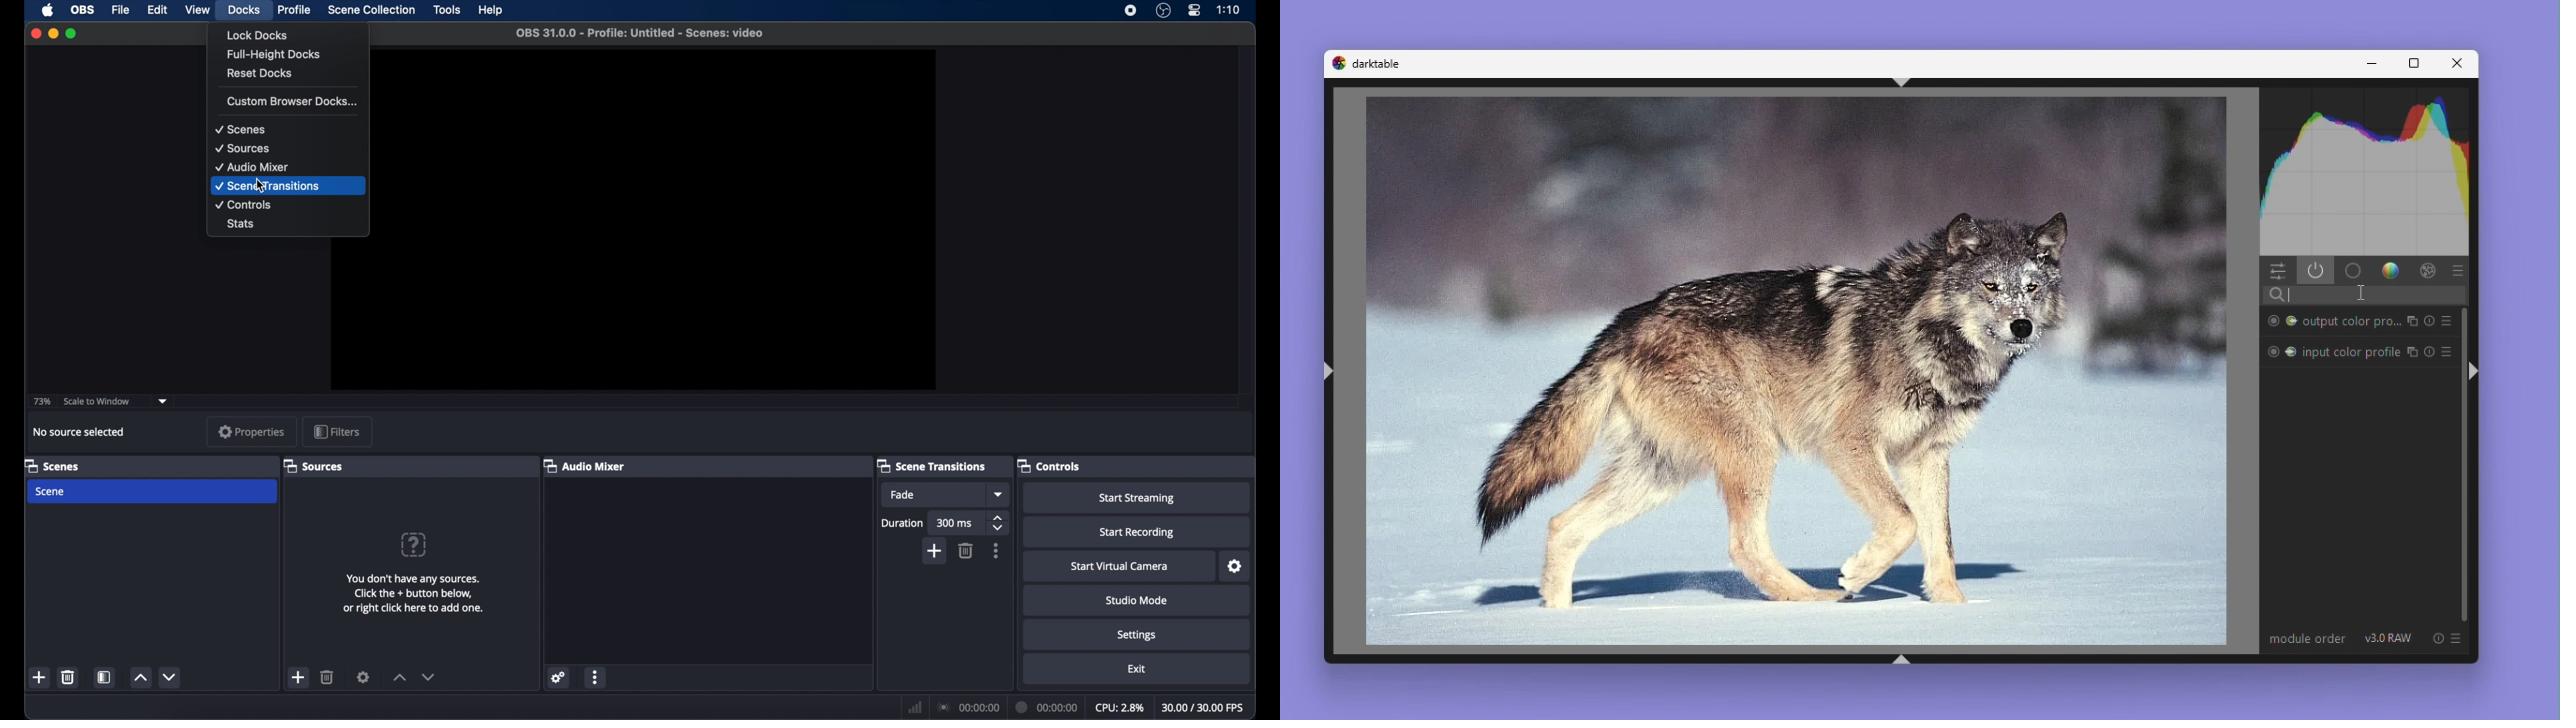 Image resolution: width=2576 pixels, height=728 pixels. What do you see at coordinates (491, 11) in the screenshot?
I see `help` at bounding box center [491, 11].